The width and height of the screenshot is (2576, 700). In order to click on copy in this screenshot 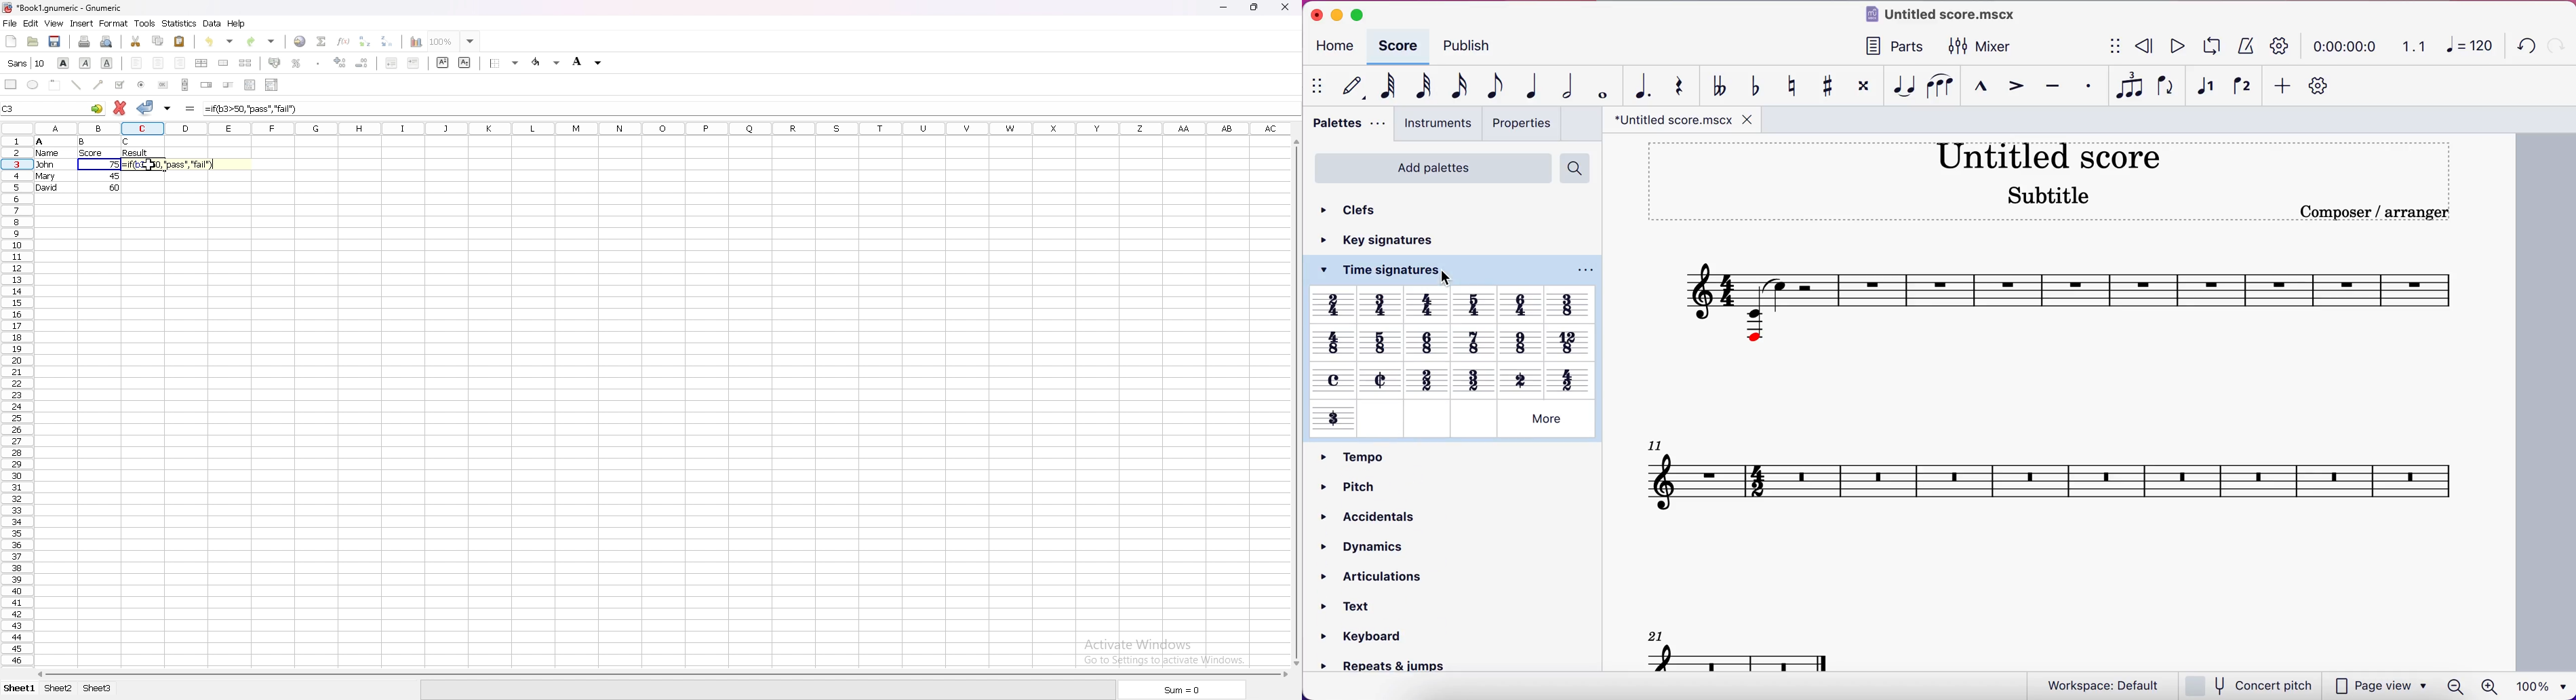, I will do `click(159, 41)`.